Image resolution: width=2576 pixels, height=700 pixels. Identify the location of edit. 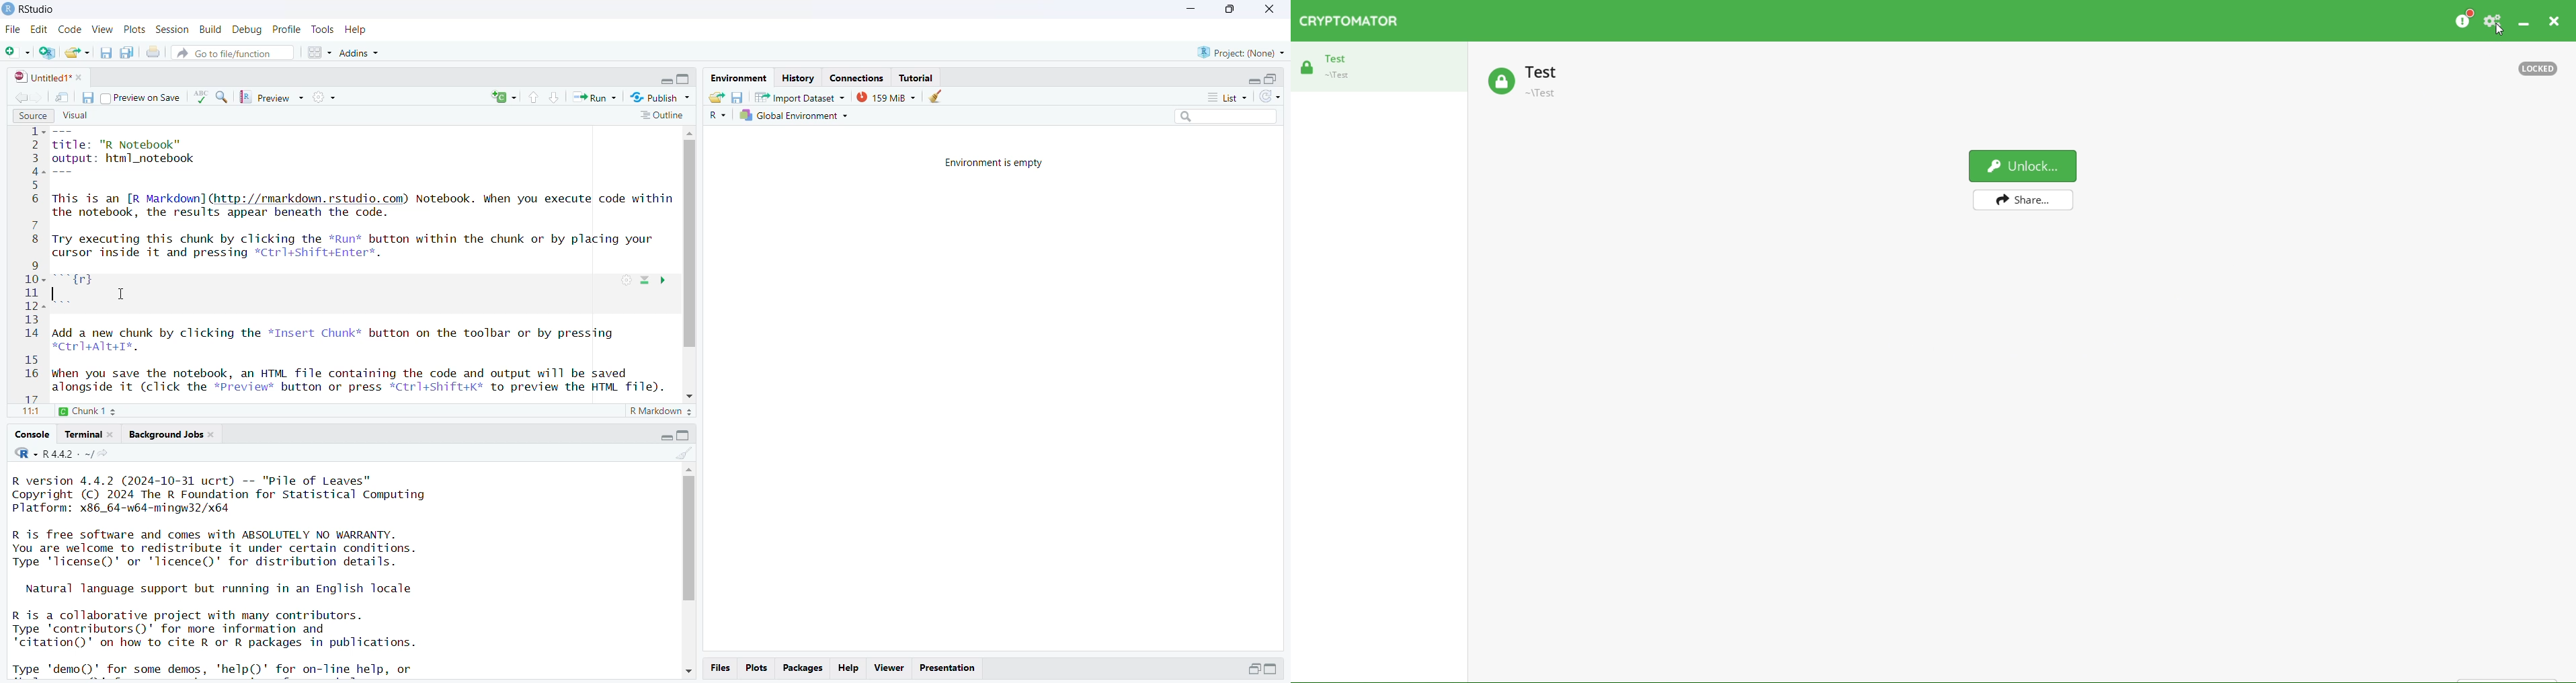
(42, 30).